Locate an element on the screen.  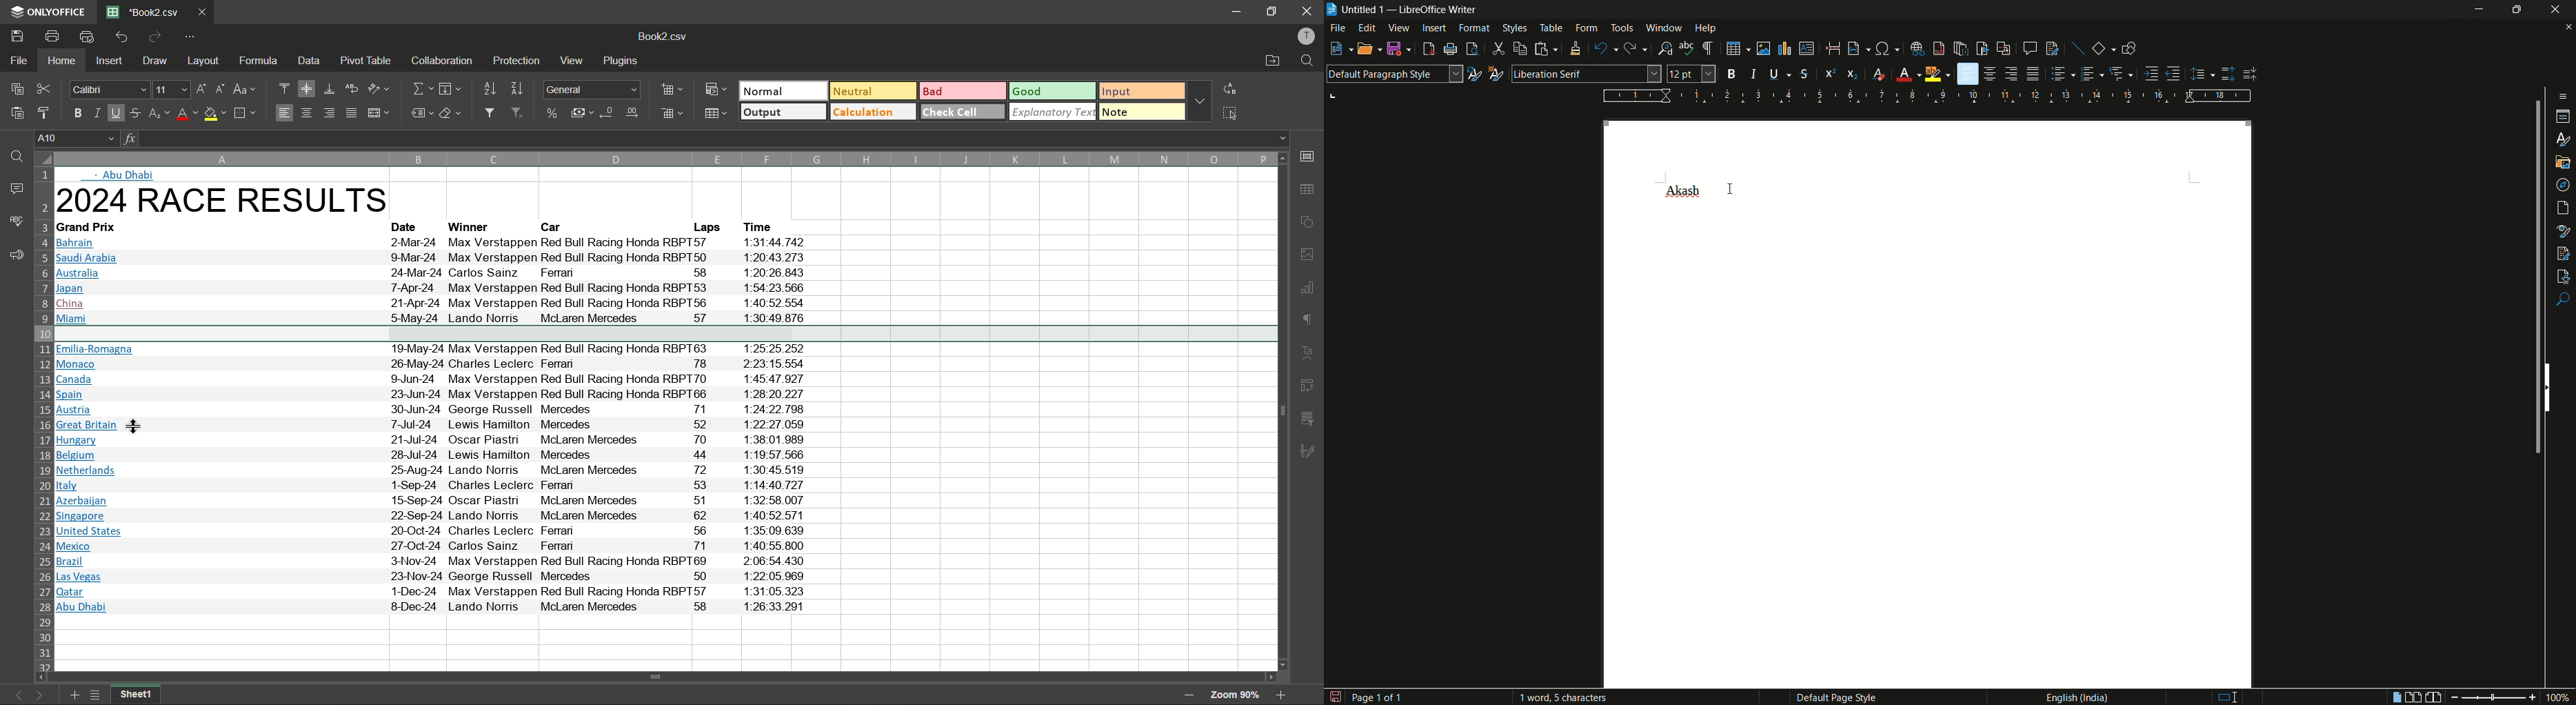
charts is located at coordinates (1311, 291).